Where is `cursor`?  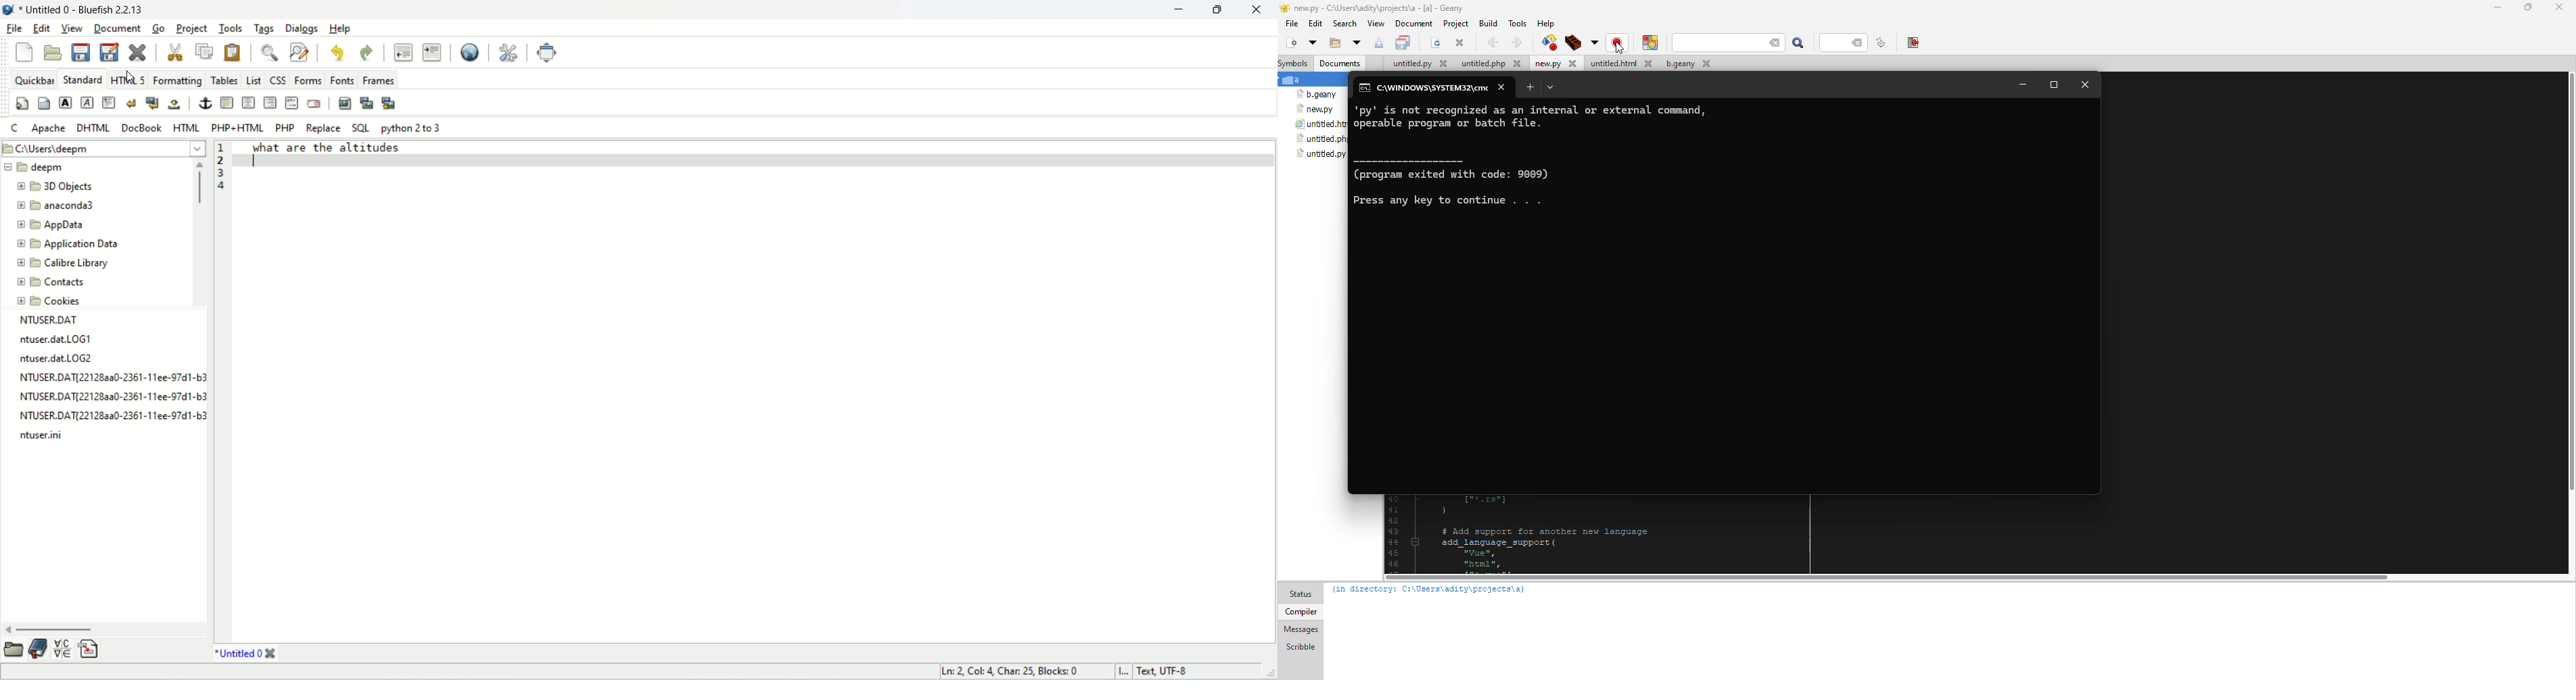 cursor is located at coordinates (130, 77).